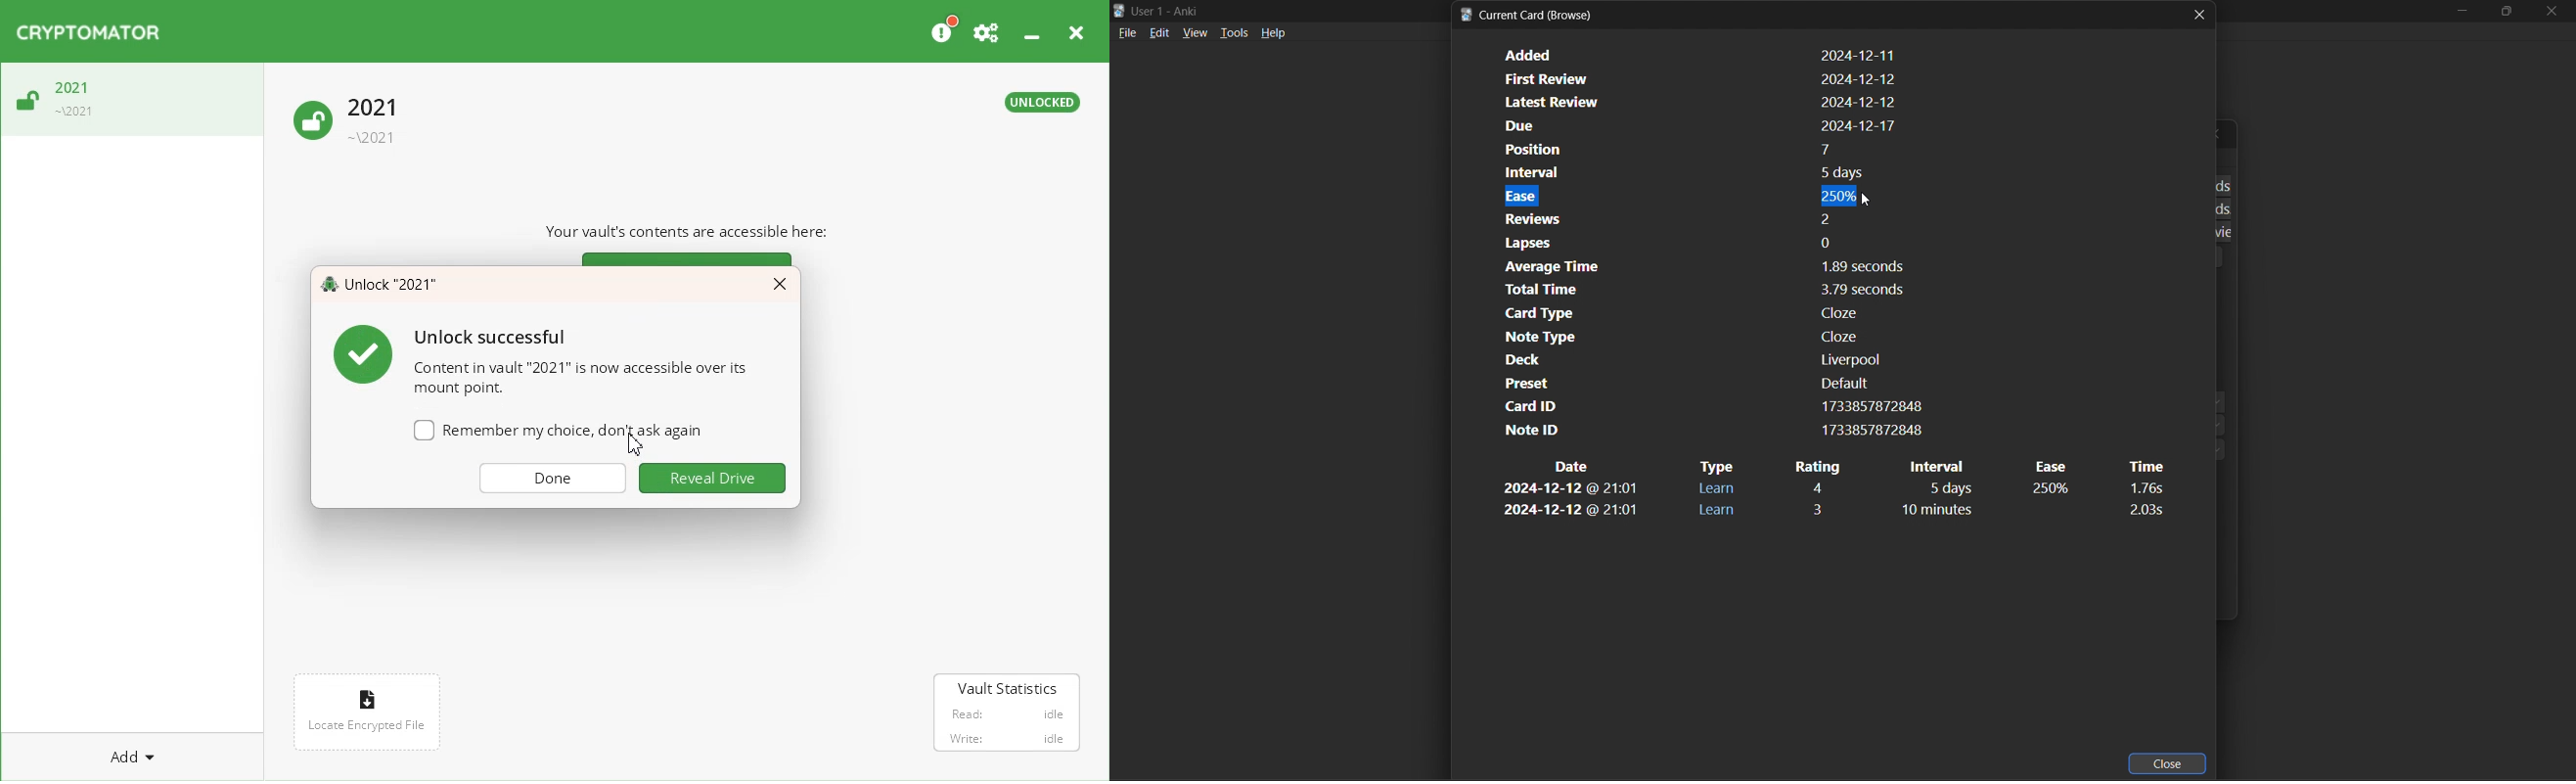 This screenshot has height=784, width=2576. What do you see at coordinates (1530, 15) in the screenshot?
I see `card info title bar` at bounding box center [1530, 15].